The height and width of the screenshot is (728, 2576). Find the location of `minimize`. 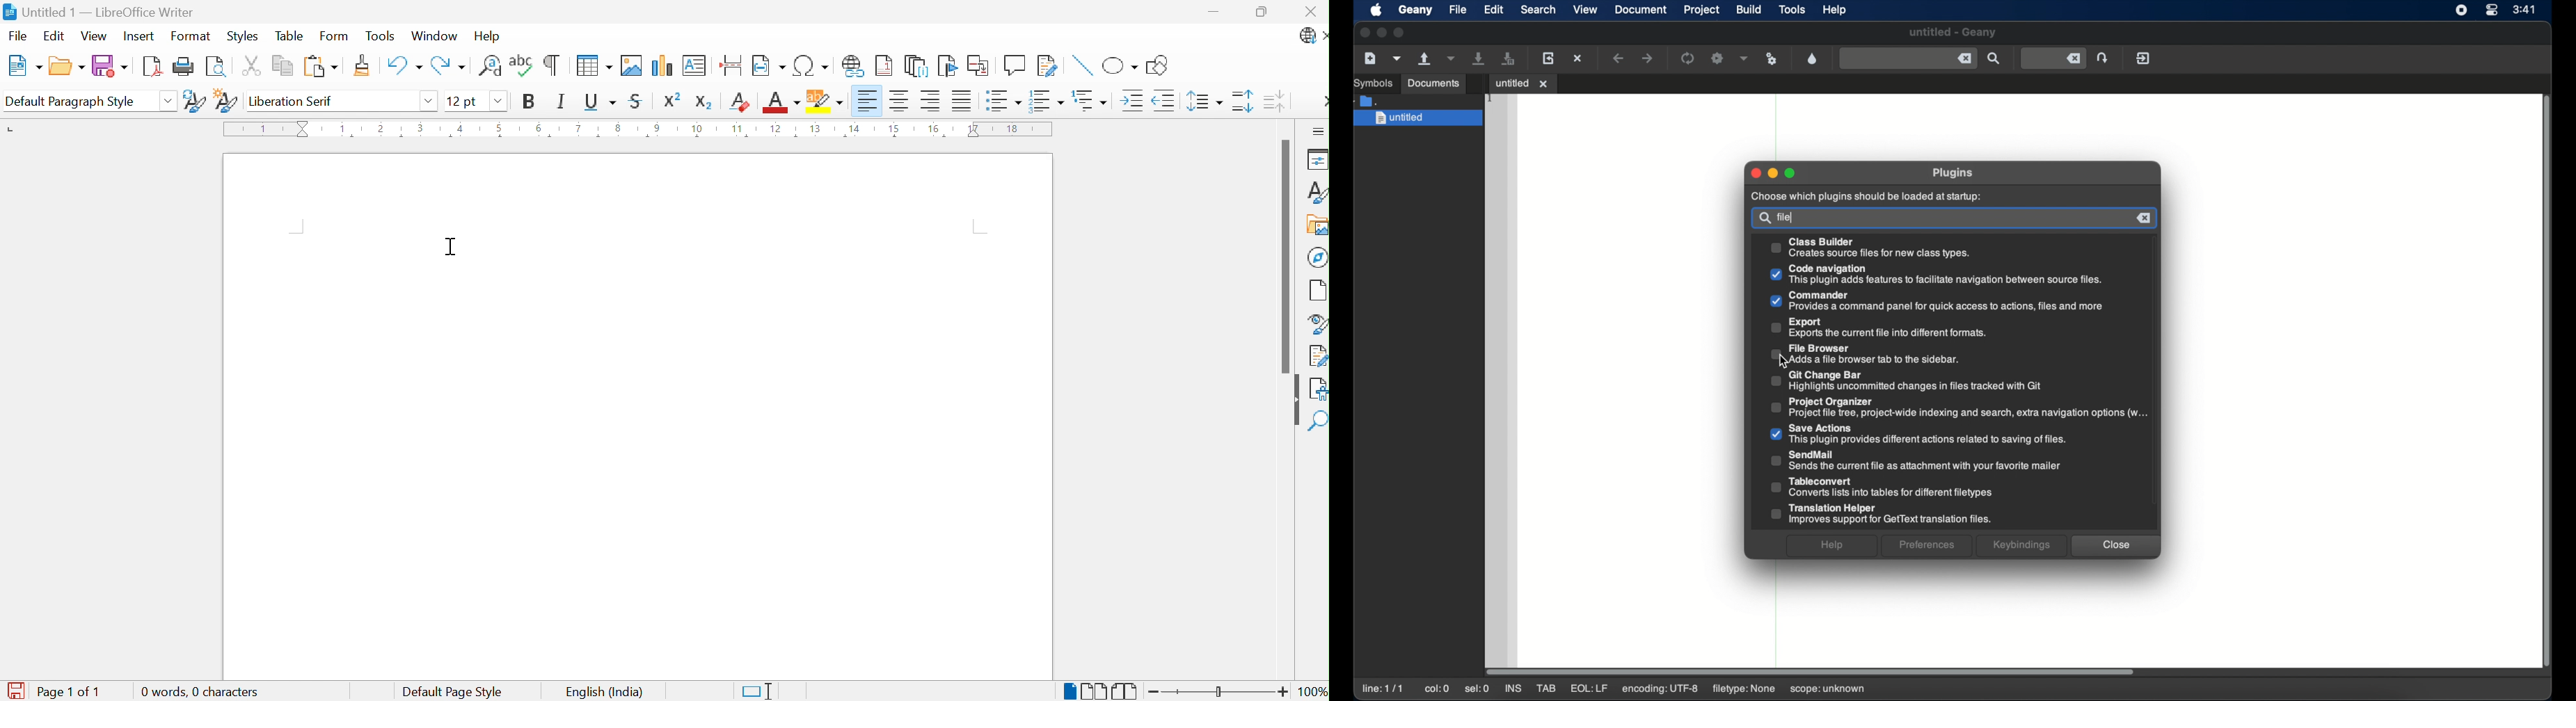

minimize is located at coordinates (1382, 32).